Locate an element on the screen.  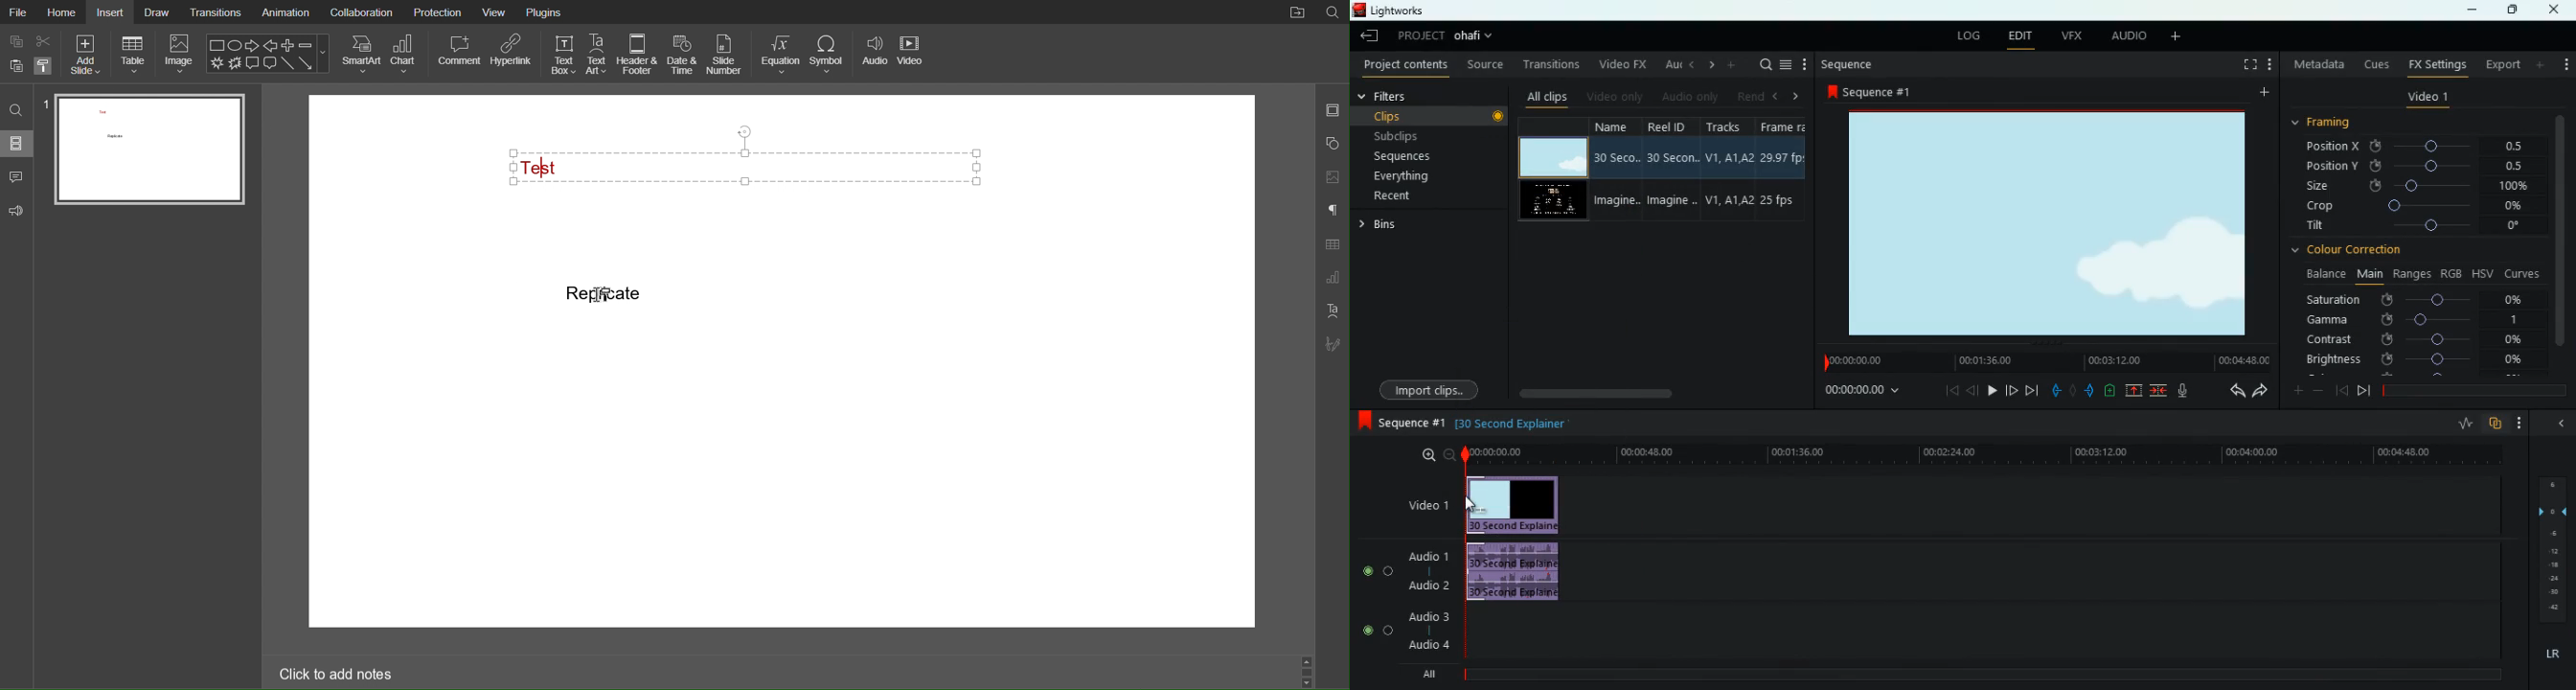
cues is located at coordinates (2373, 65).